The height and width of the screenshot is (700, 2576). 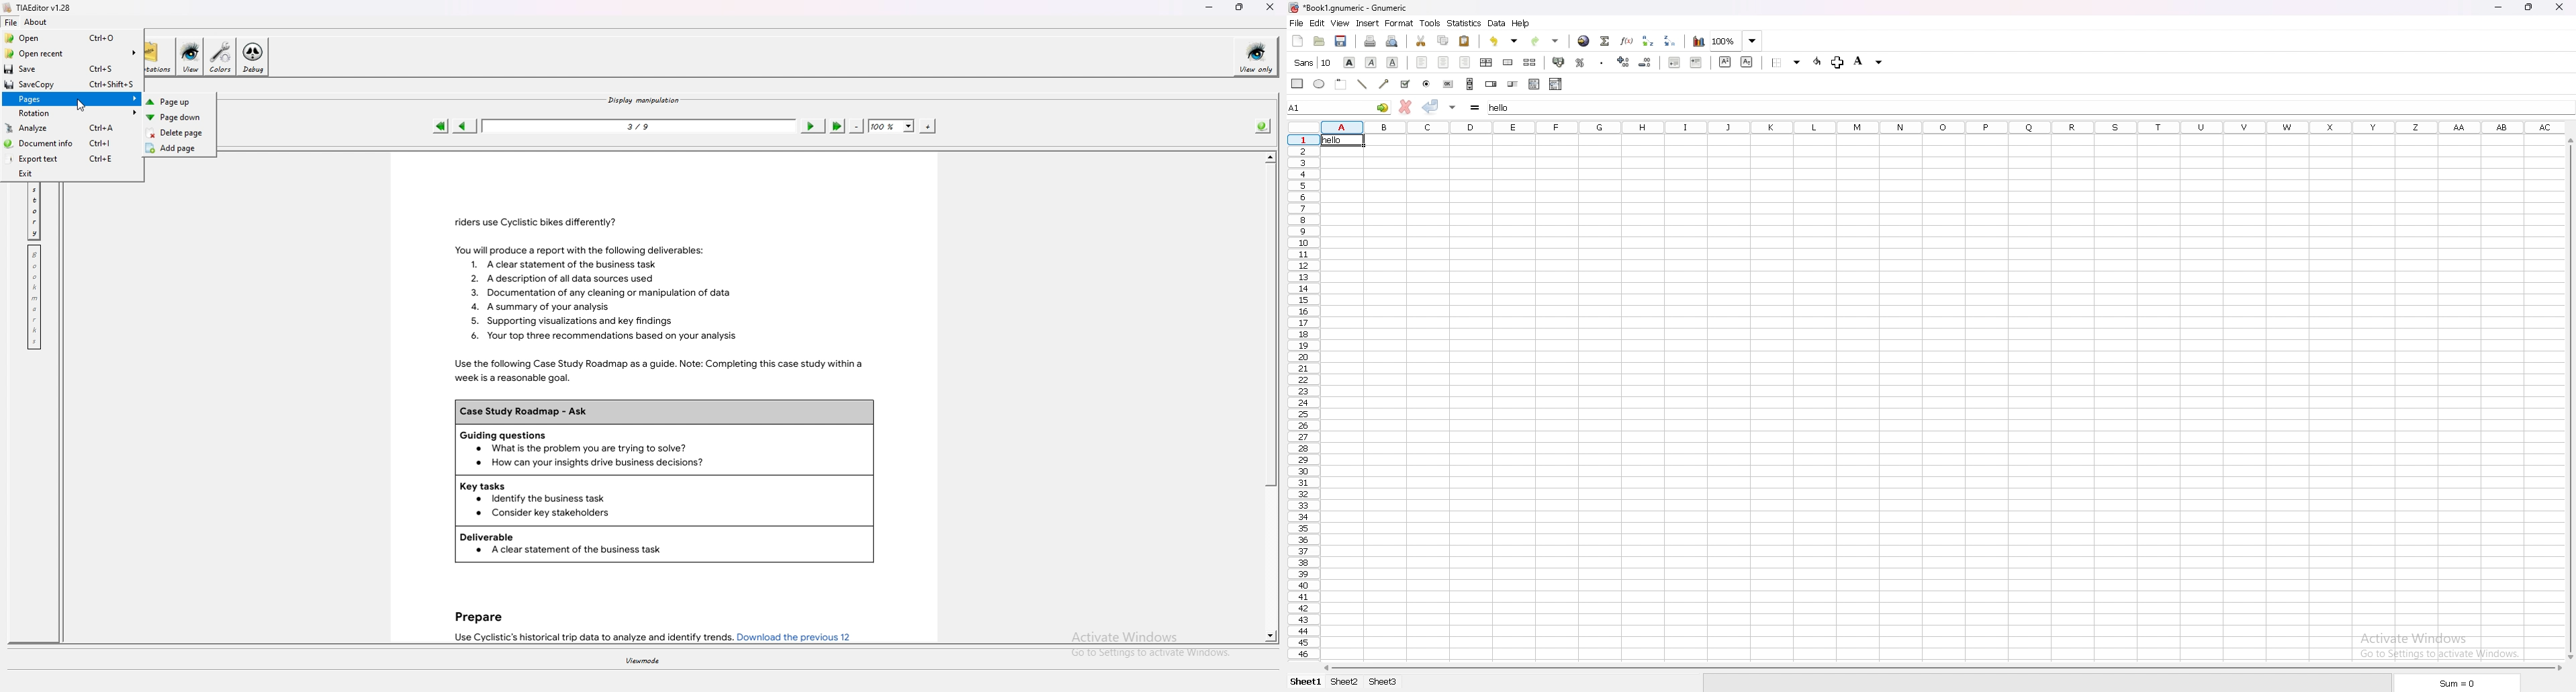 What do you see at coordinates (1602, 62) in the screenshot?
I see `thousands separator` at bounding box center [1602, 62].